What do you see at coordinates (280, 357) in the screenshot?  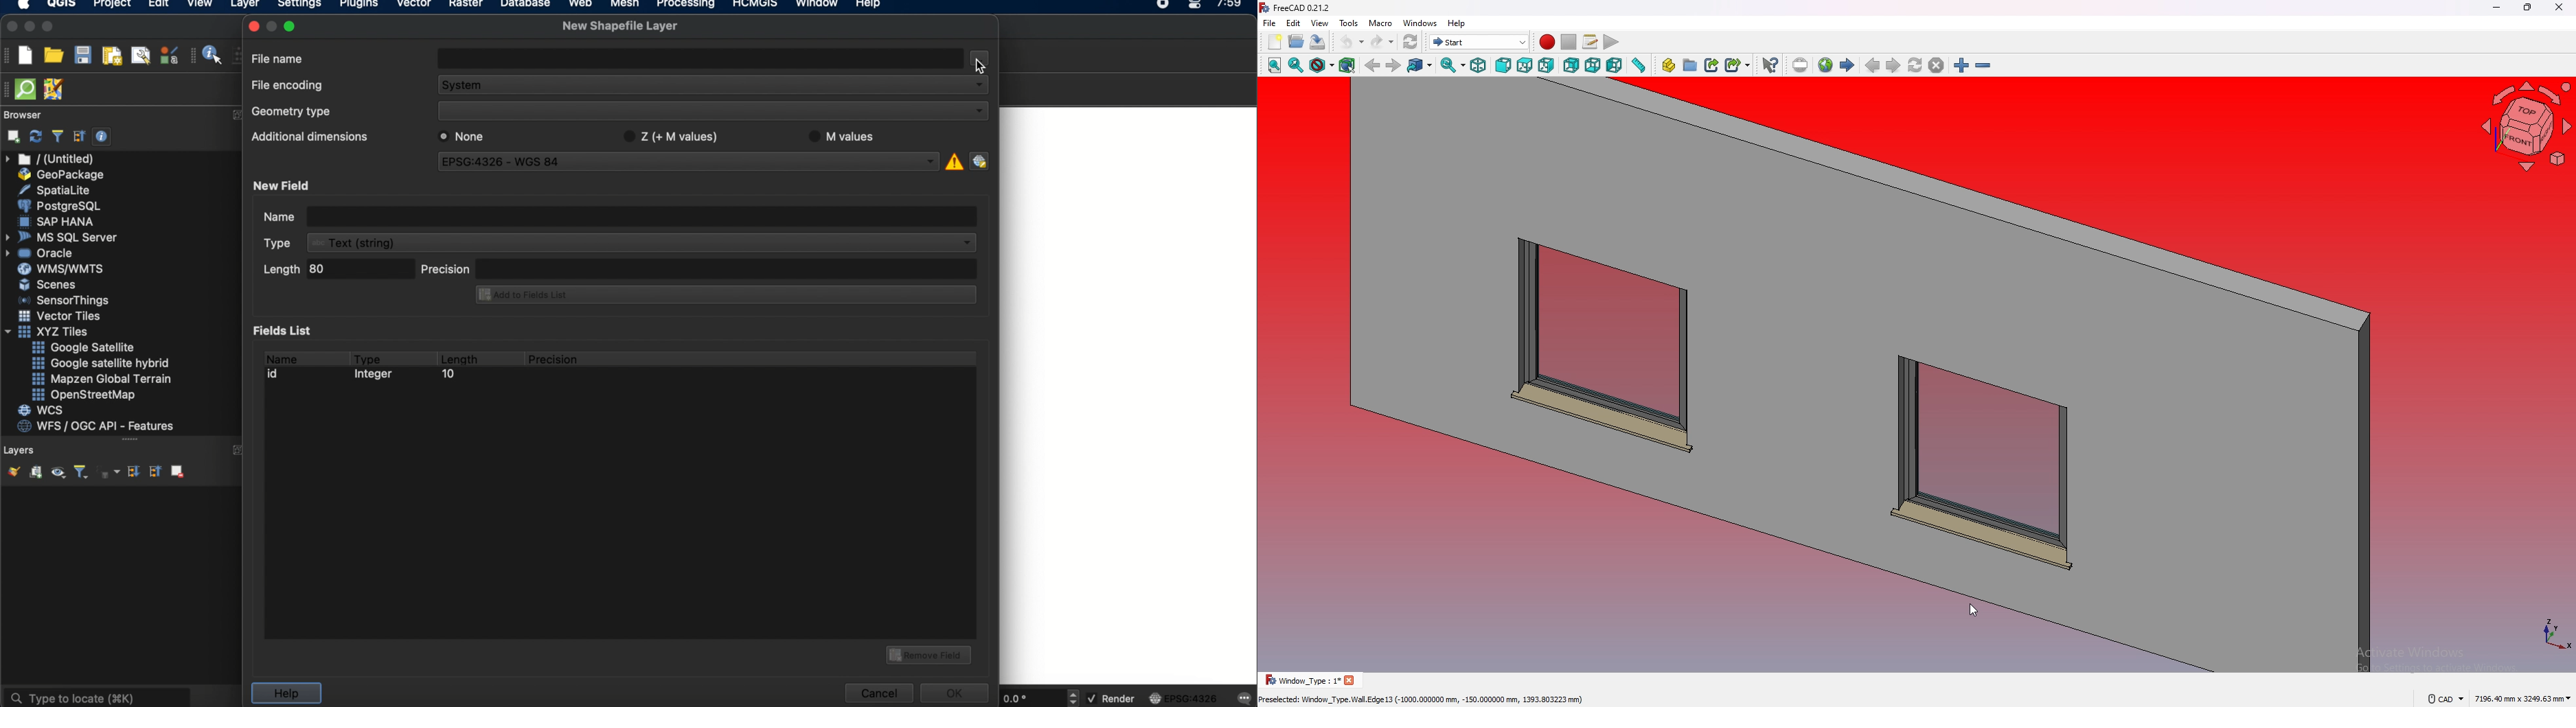 I see `name` at bounding box center [280, 357].